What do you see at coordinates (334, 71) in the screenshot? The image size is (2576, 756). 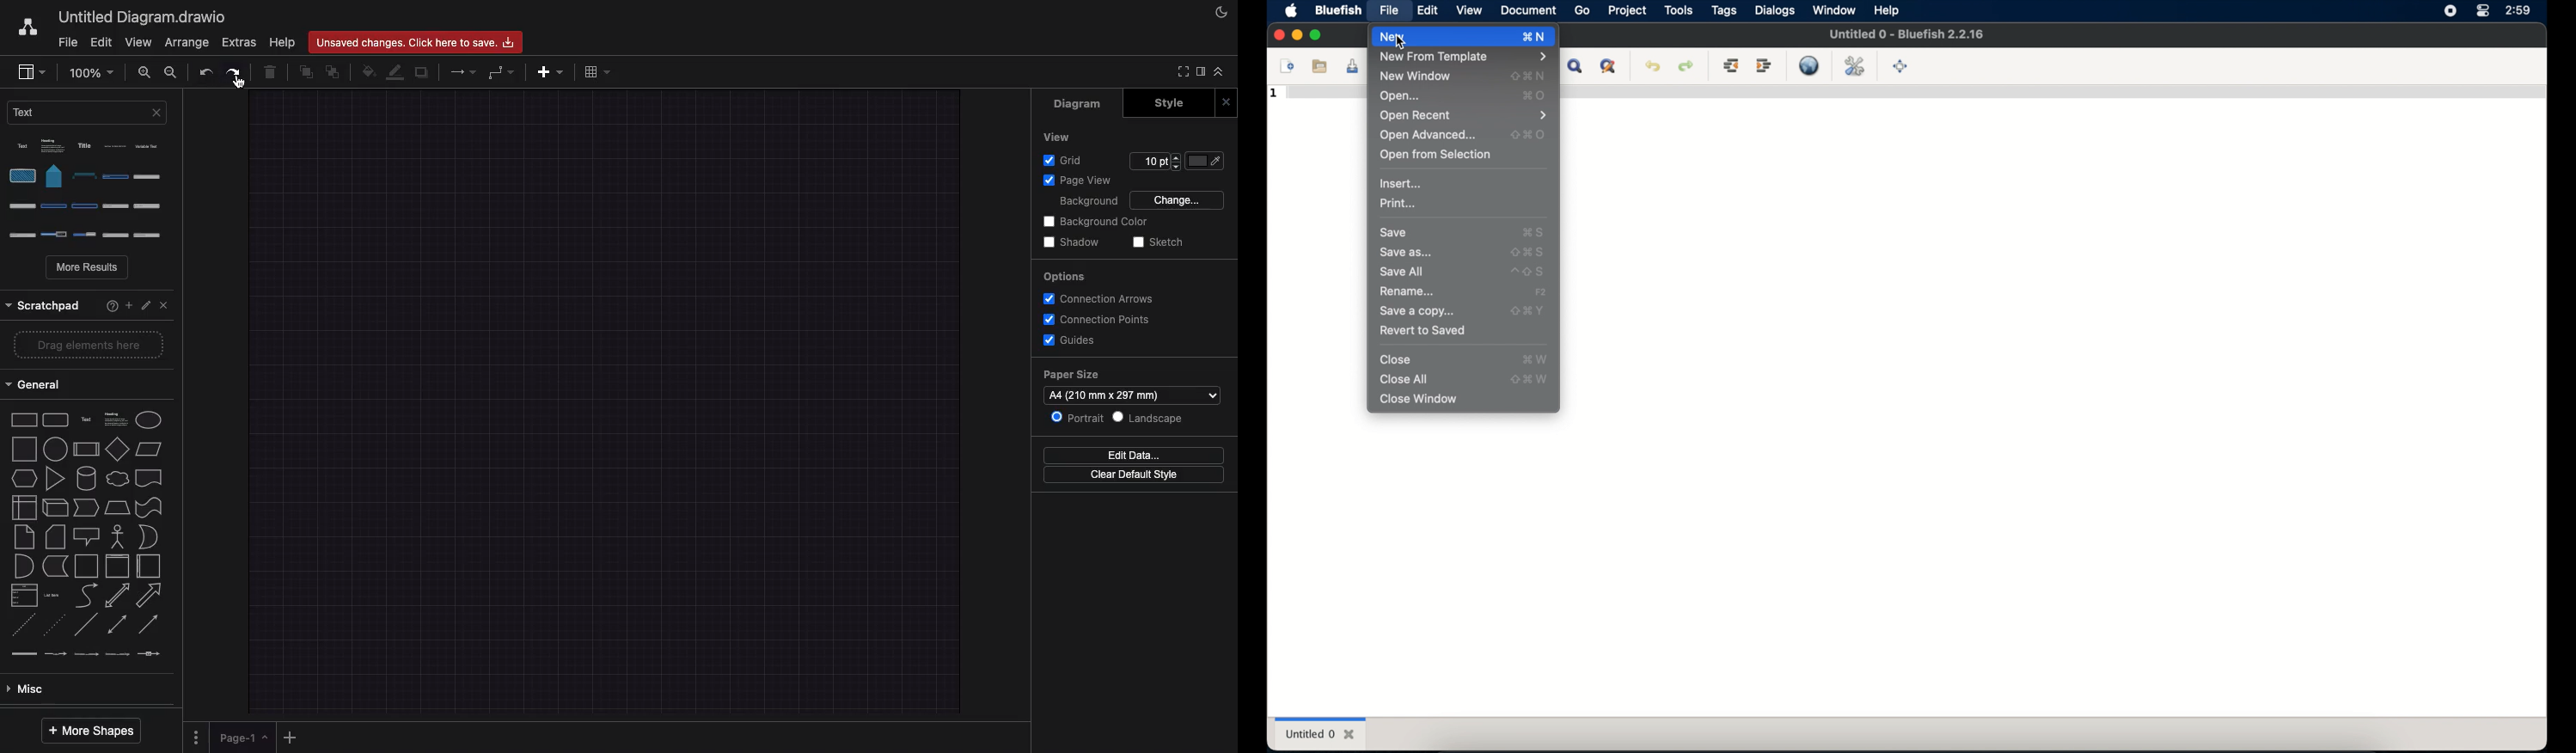 I see `To back` at bounding box center [334, 71].